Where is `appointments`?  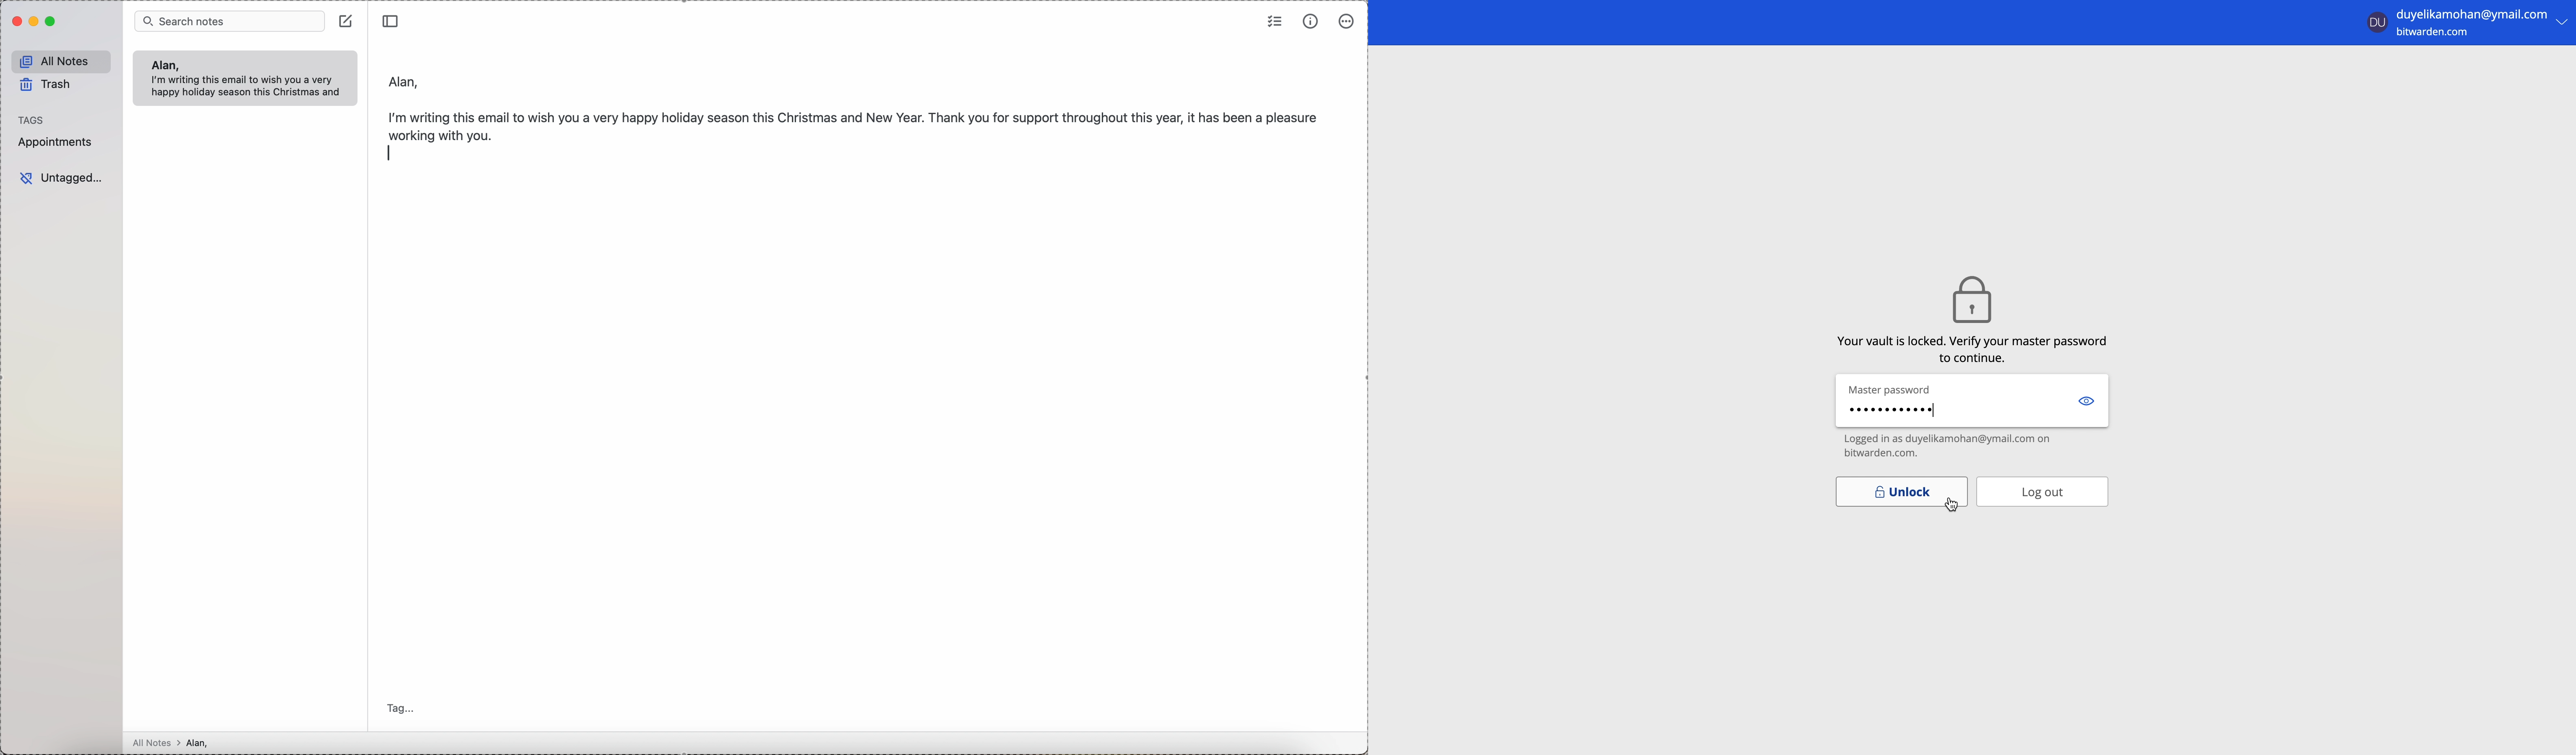 appointments is located at coordinates (57, 142).